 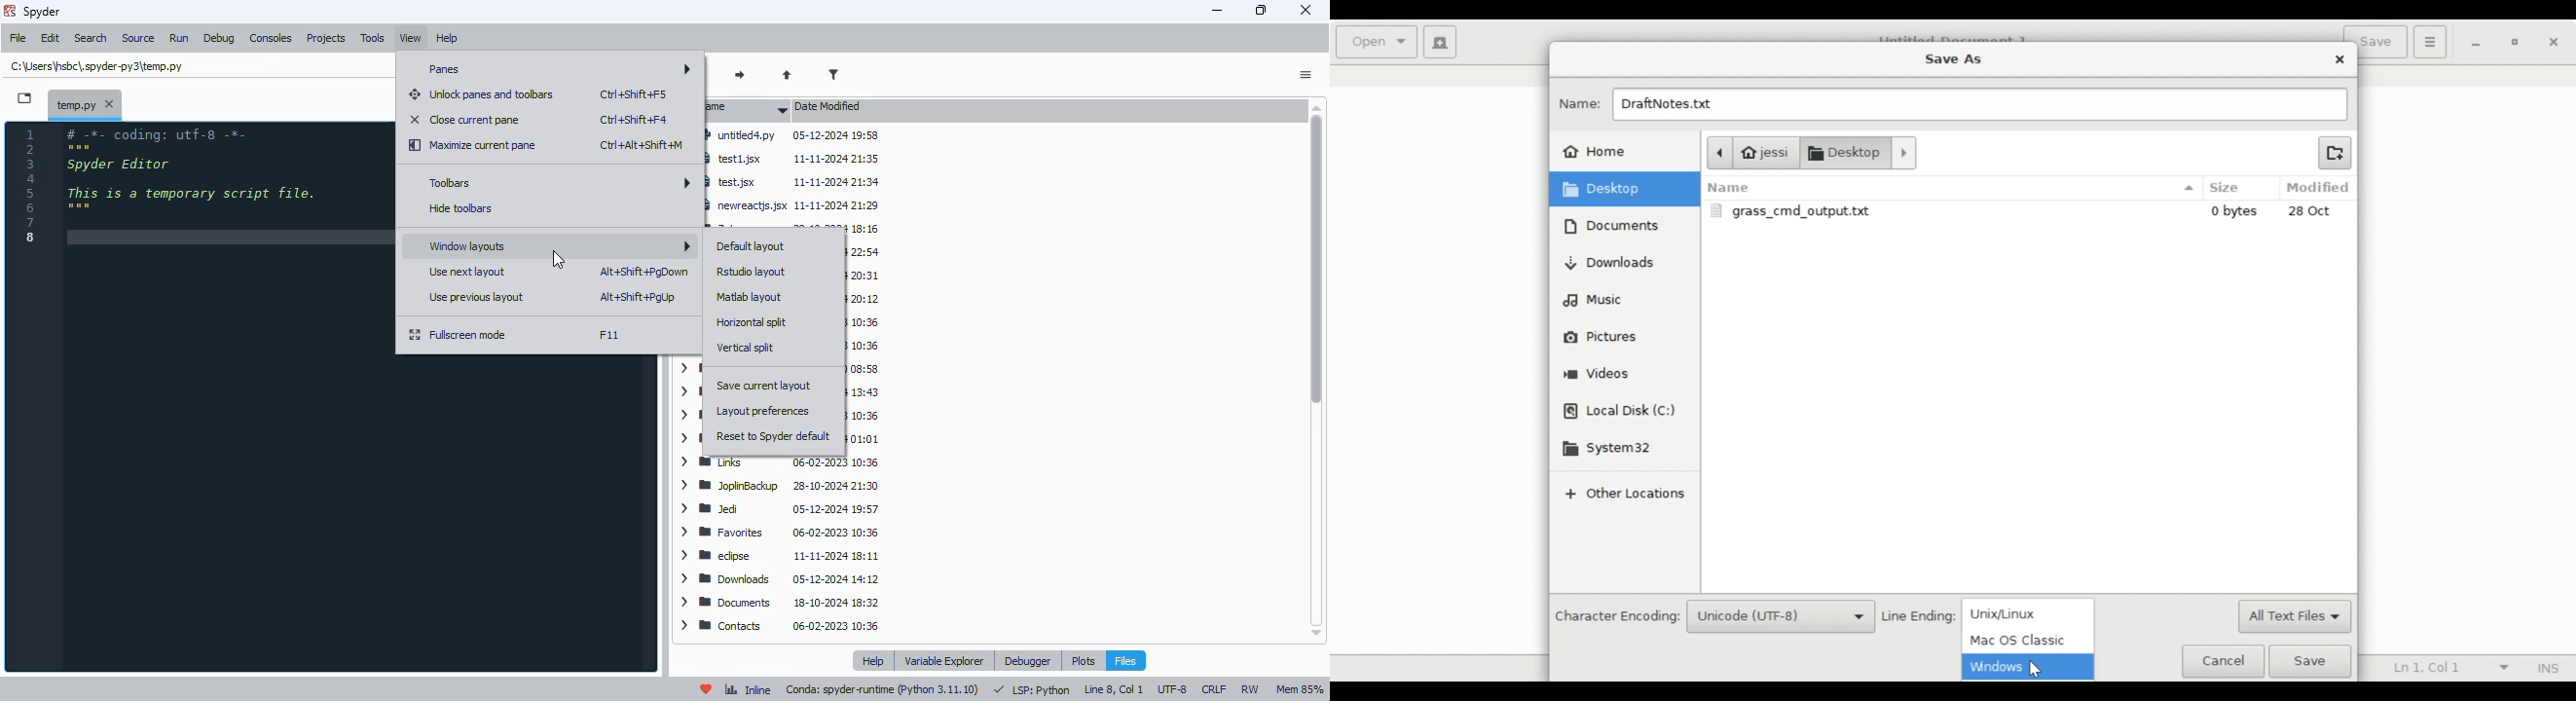 What do you see at coordinates (1864, 153) in the screenshot?
I see `Documents` at bounding box center [1864, 153].